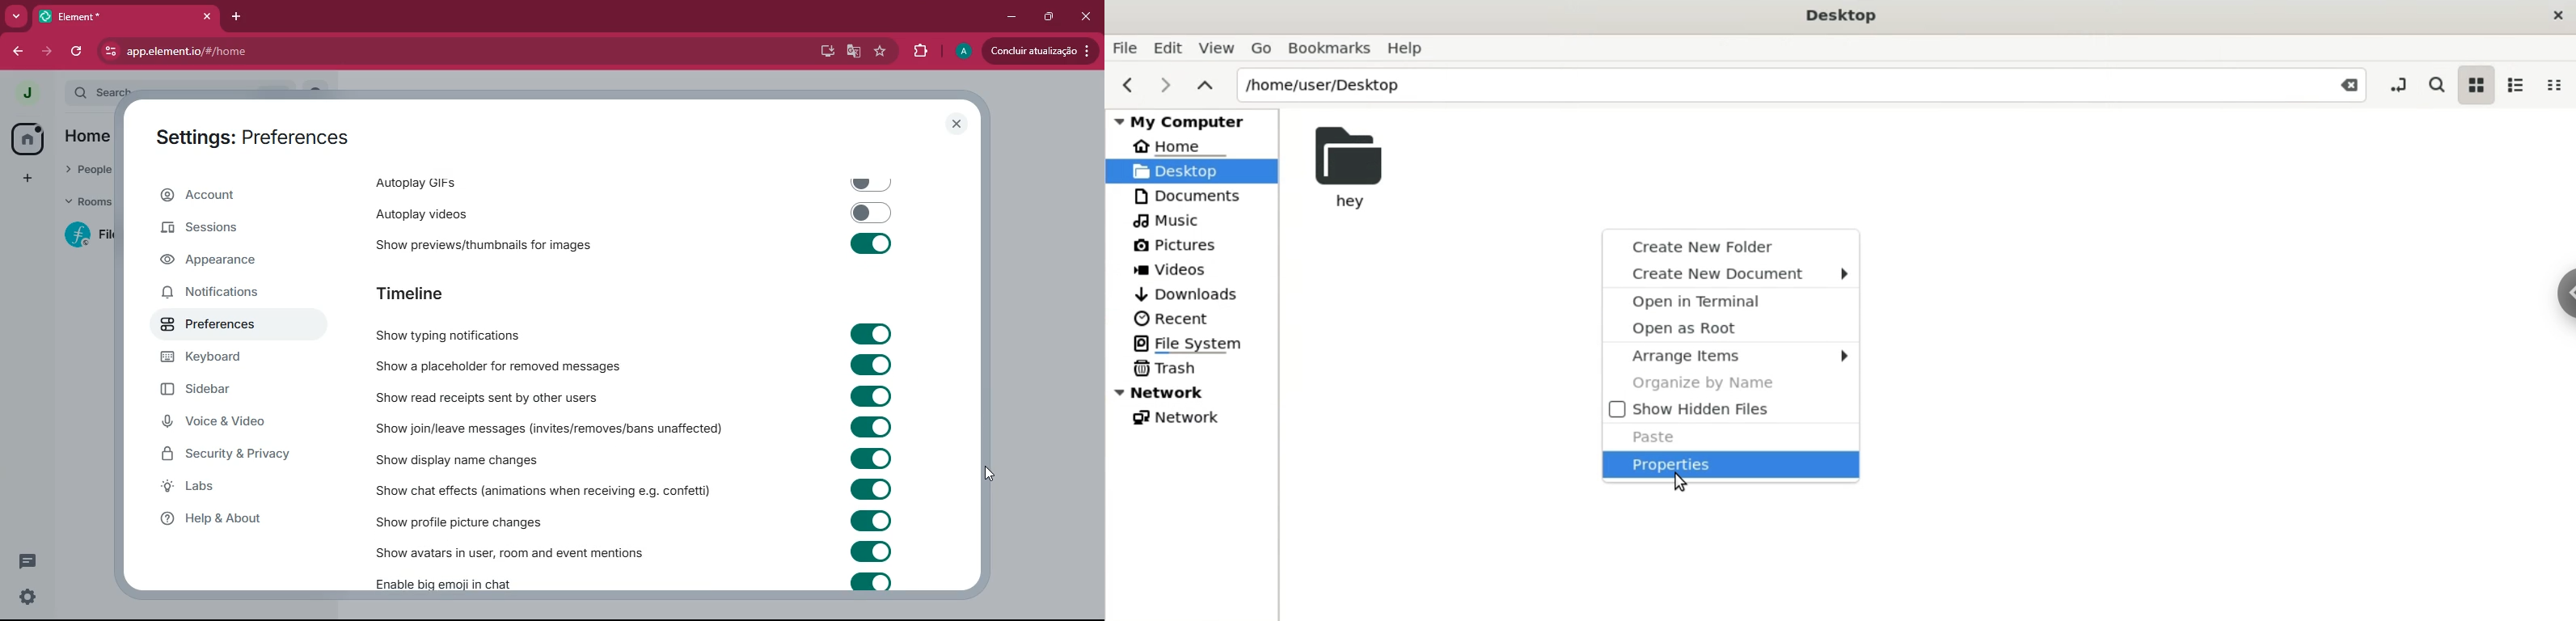 Image resolution: width=2576 pixels, height=644 pixels. What do you see at coordinates (634, 521) in the screenshot?
I see `Show profile picture changes ` at bounding box center [634, 521].